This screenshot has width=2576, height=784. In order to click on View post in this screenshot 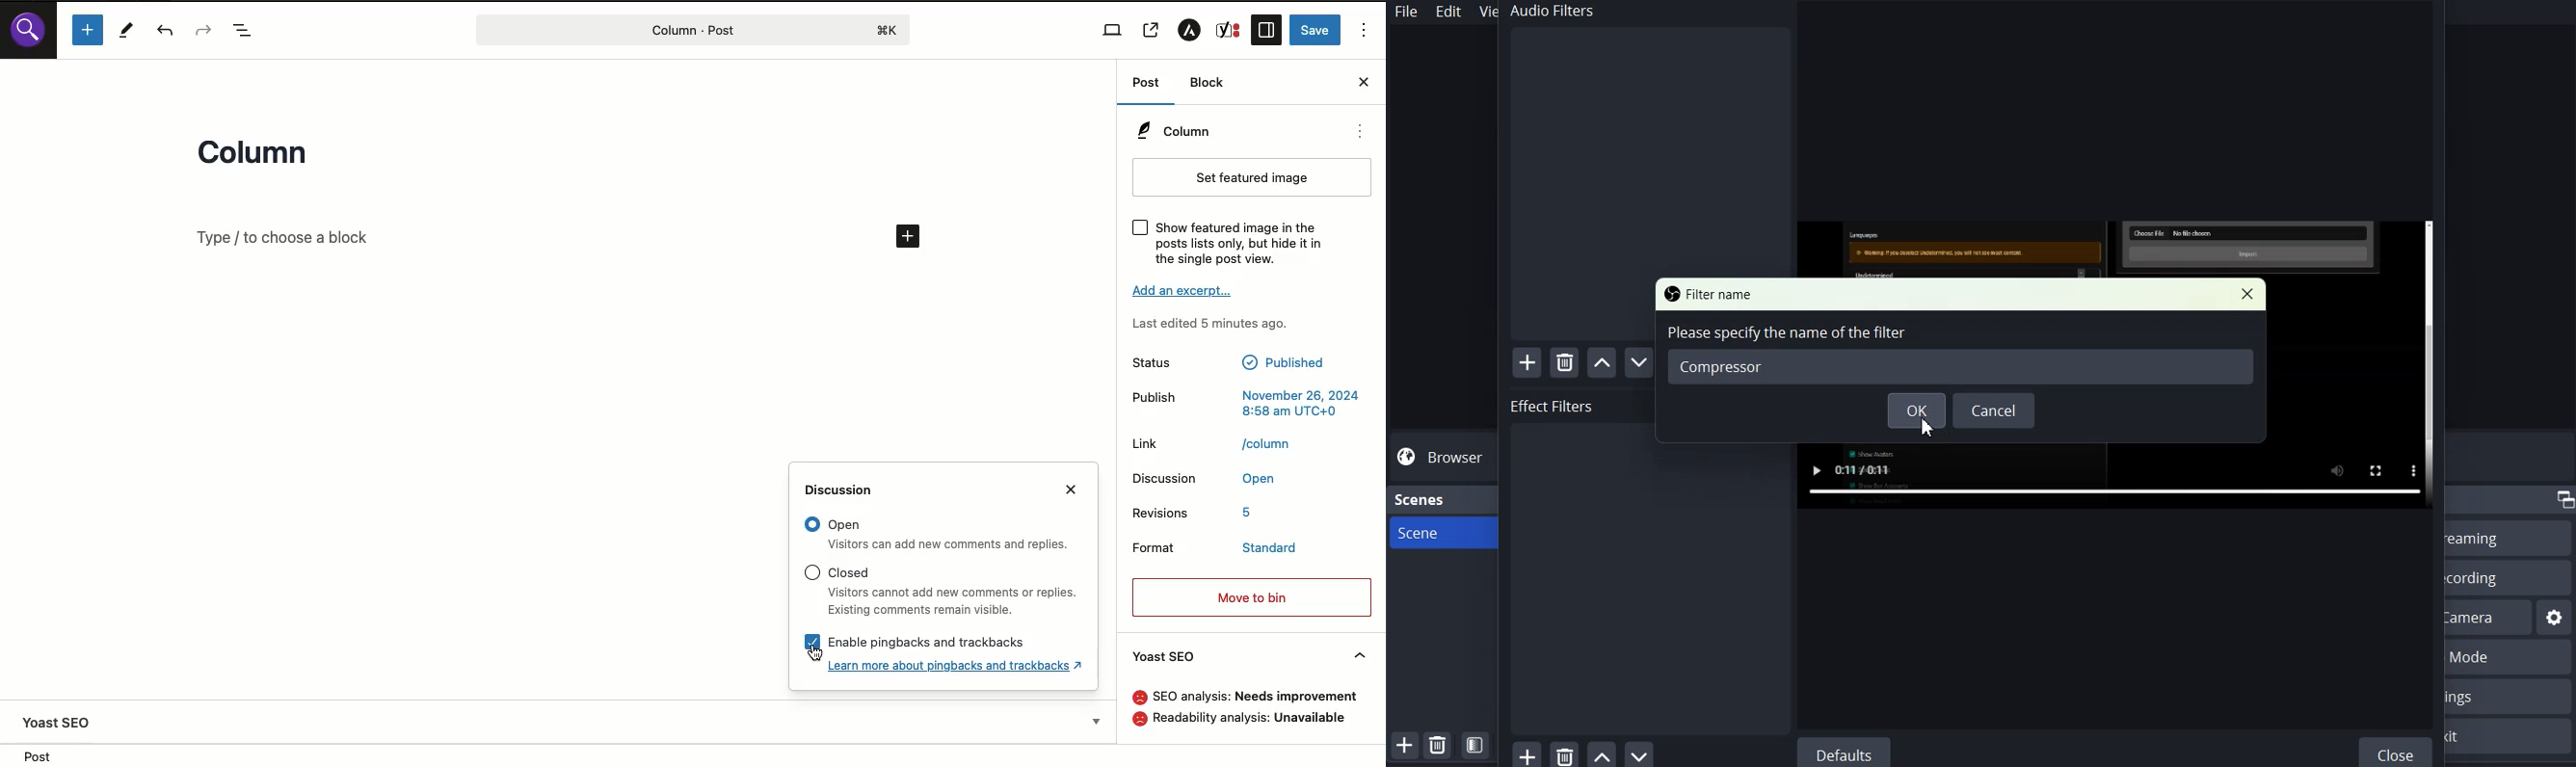, I will do `click(1152, 30)`.